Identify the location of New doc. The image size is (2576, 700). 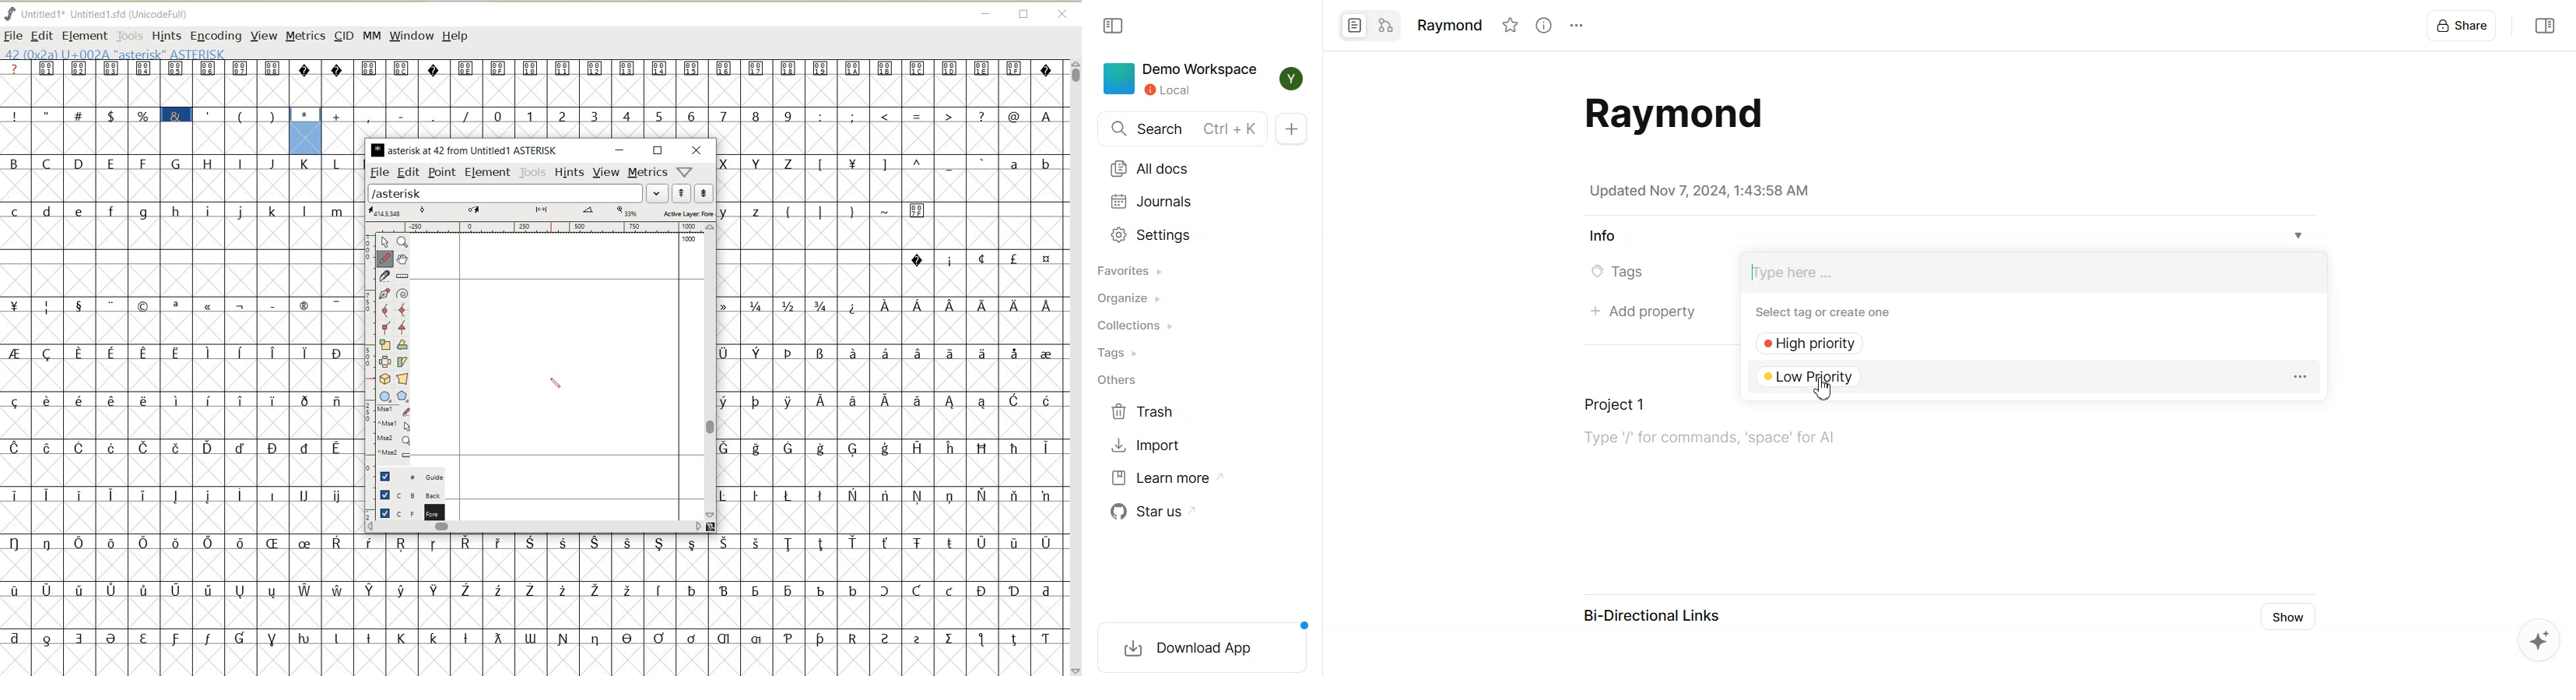
(1291, 129).